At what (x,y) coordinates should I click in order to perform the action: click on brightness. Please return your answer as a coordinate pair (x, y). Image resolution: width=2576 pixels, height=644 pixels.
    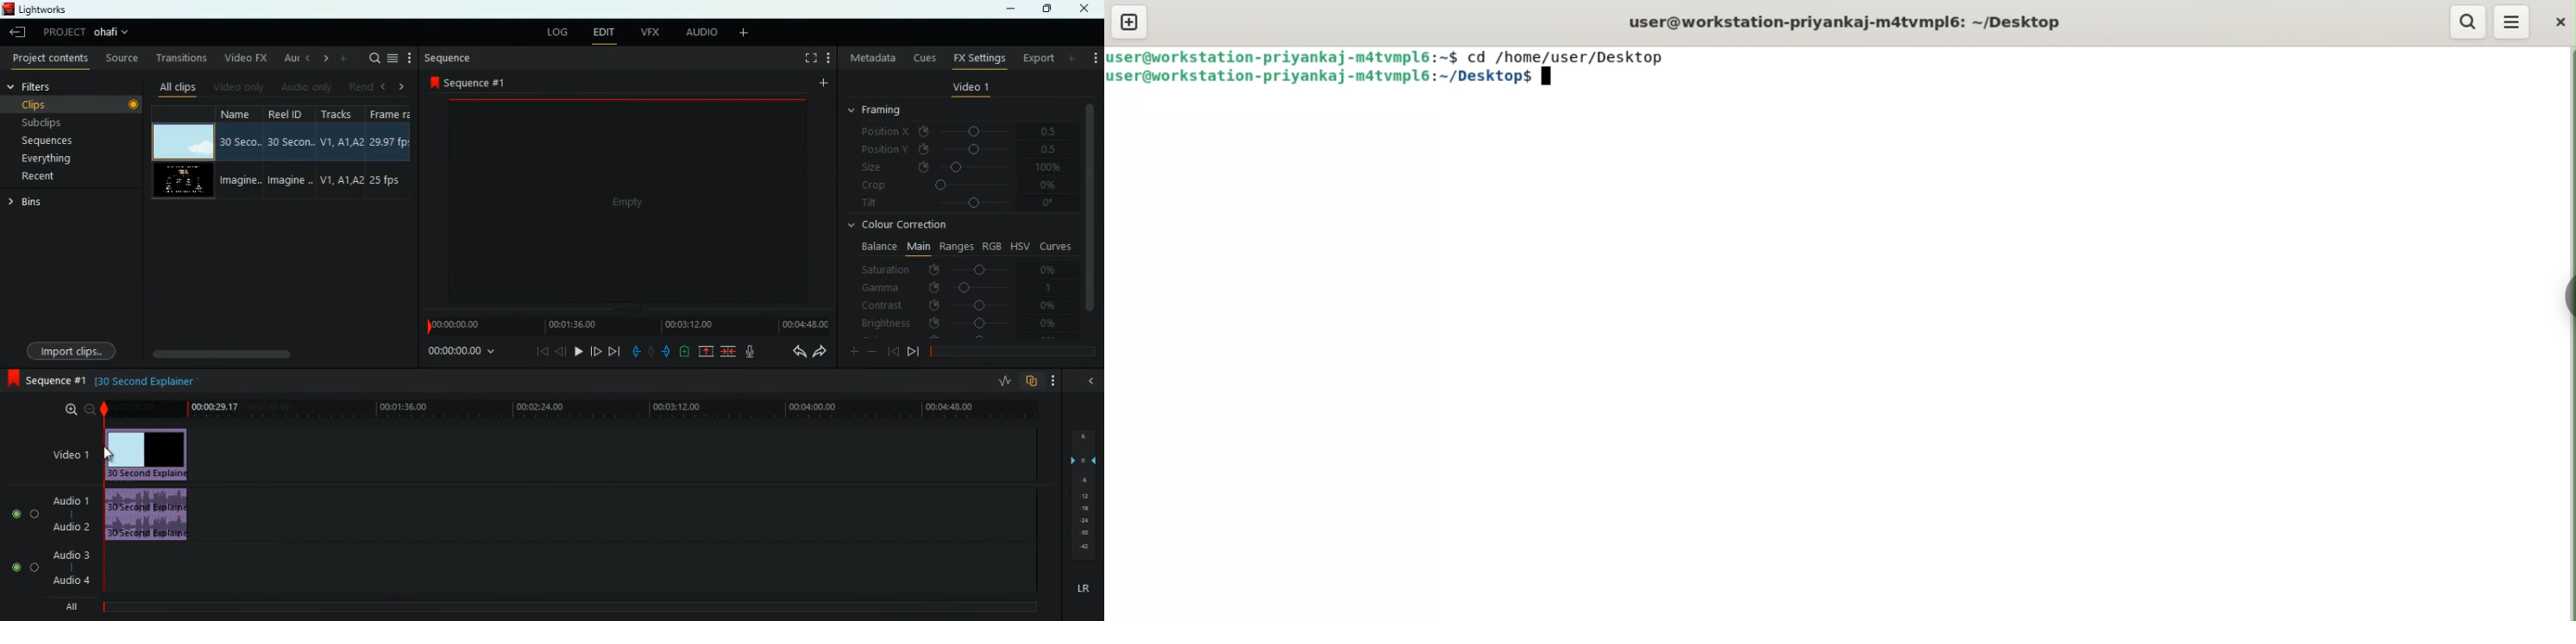
    Looking at the image, I should click on (958, 323).